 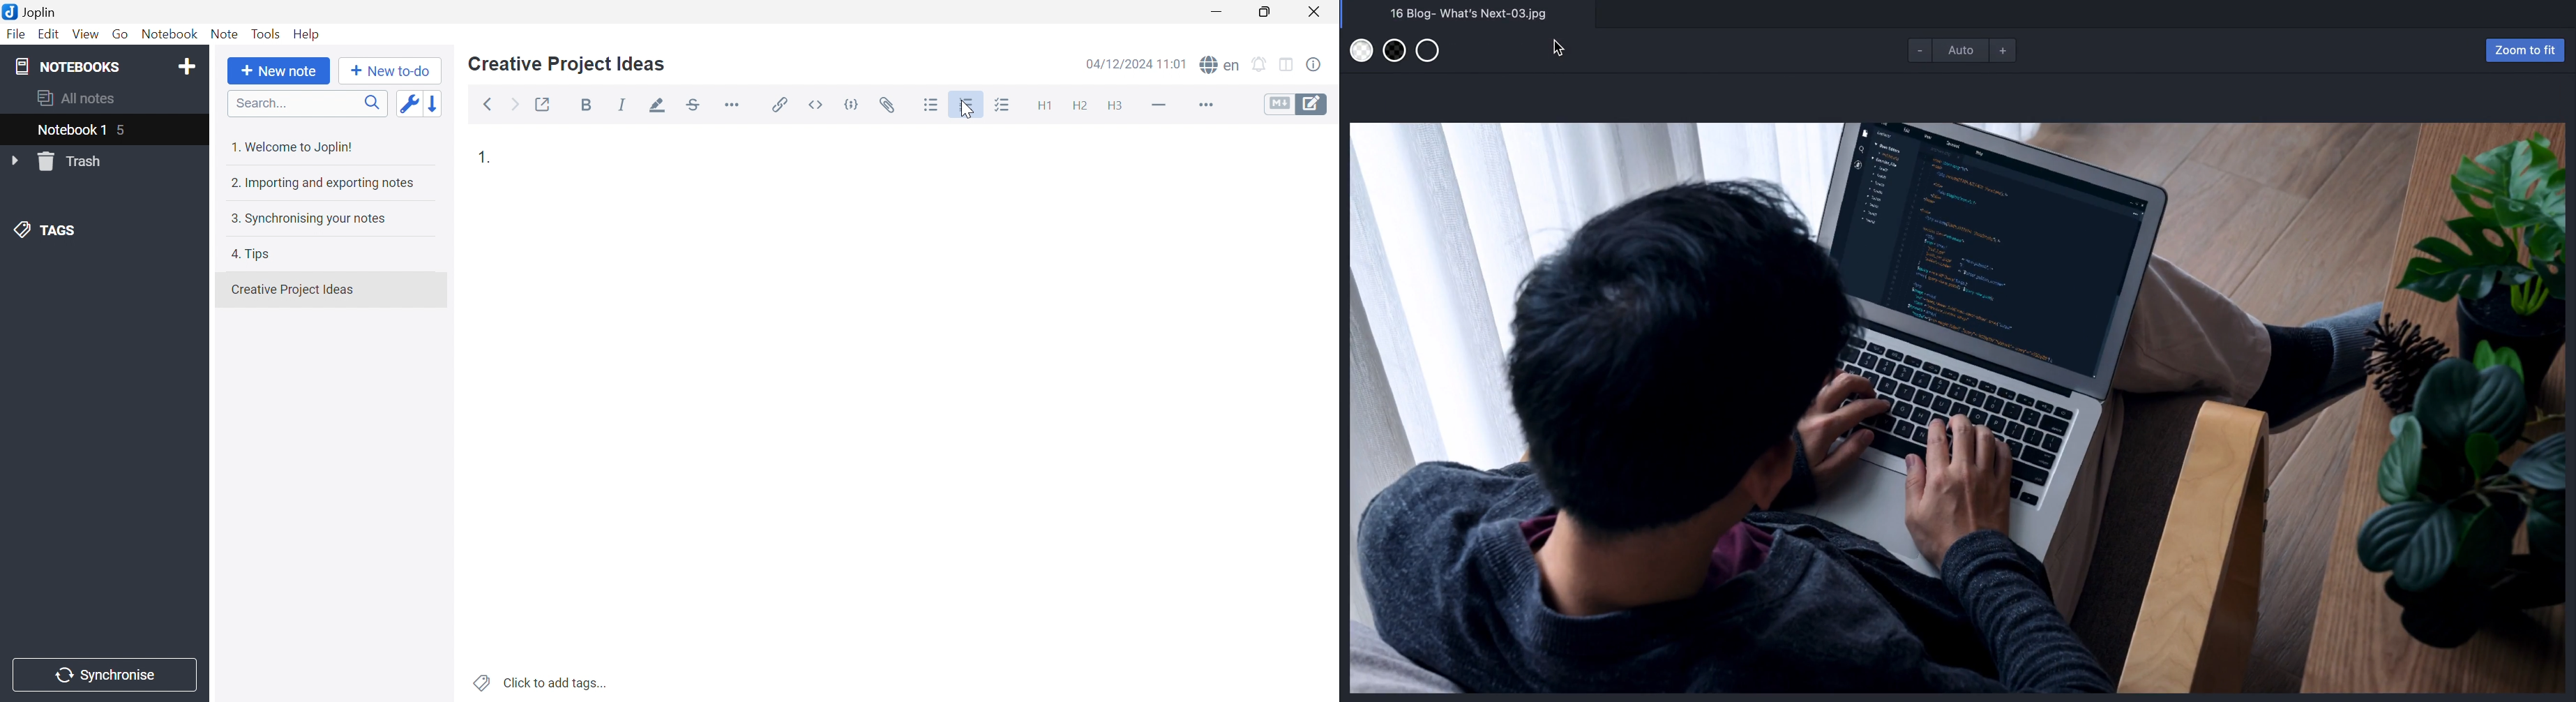 I want to click on Creative Projects Ideas, so click(x=292, y=290).